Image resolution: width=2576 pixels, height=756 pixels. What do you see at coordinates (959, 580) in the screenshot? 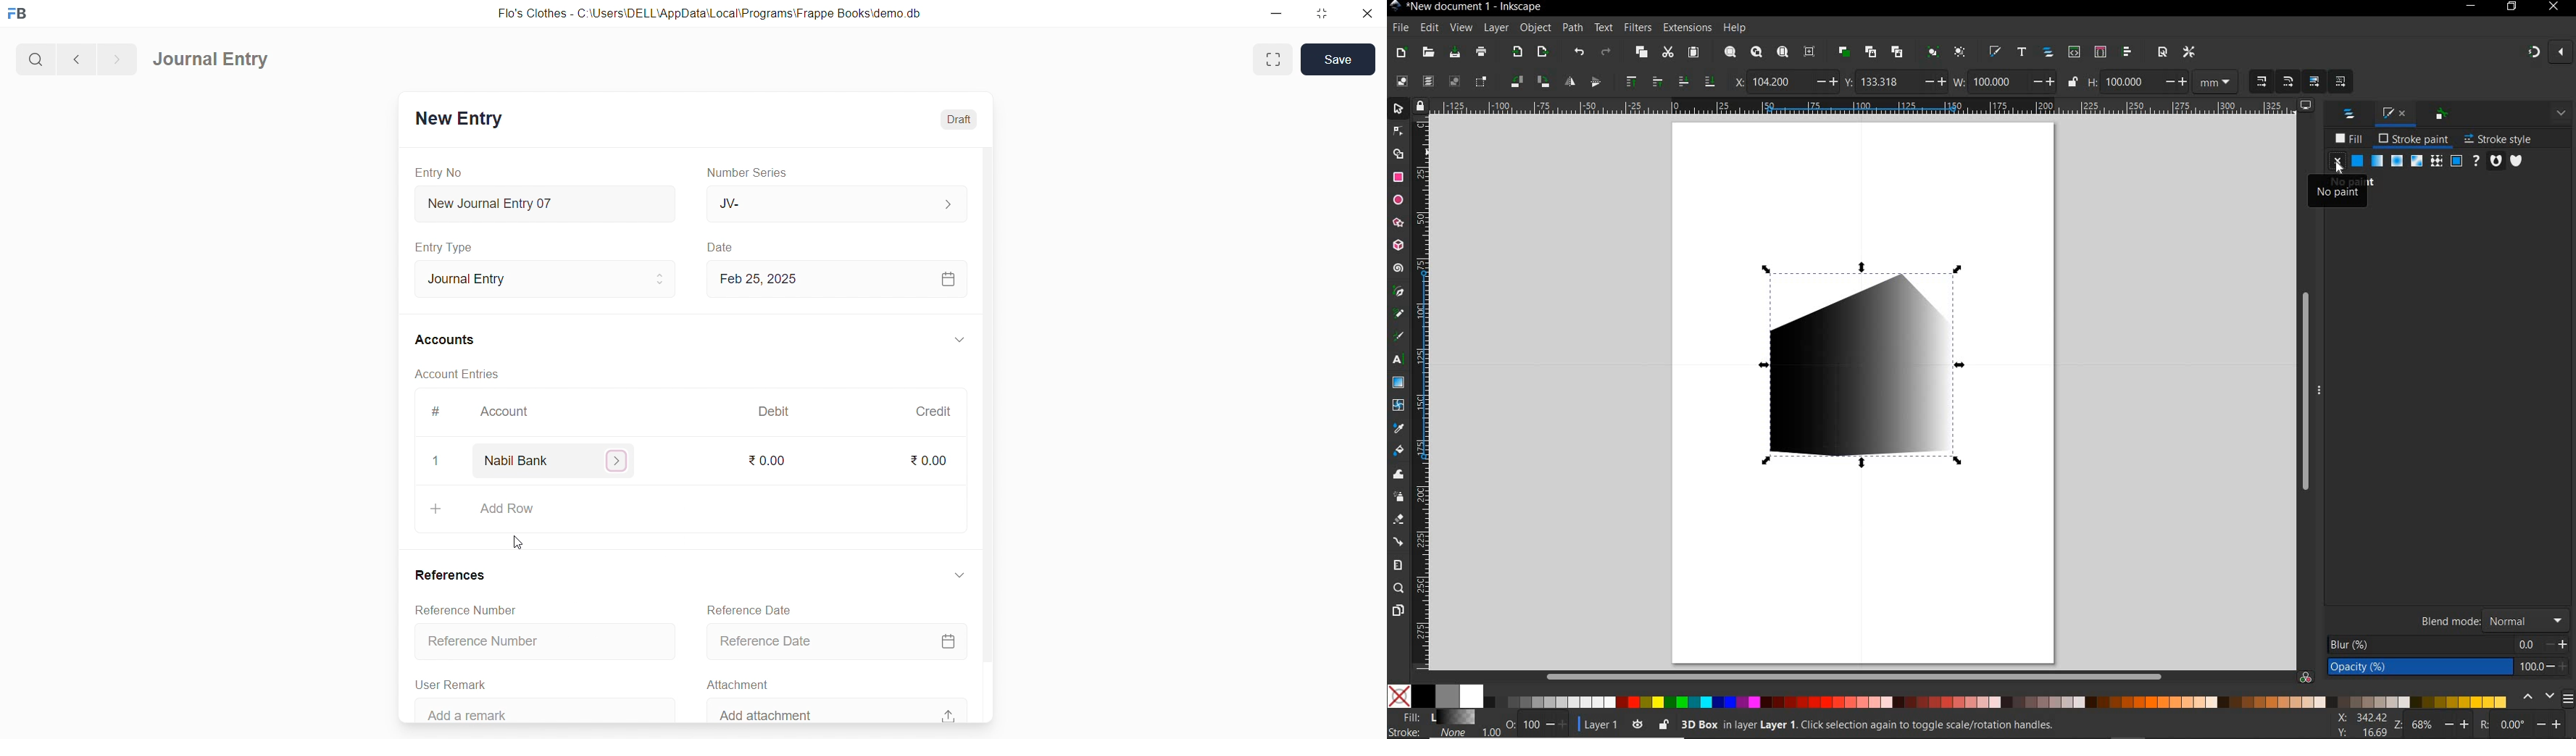
I see `expand/collapse` at bounding box center [959, 580].